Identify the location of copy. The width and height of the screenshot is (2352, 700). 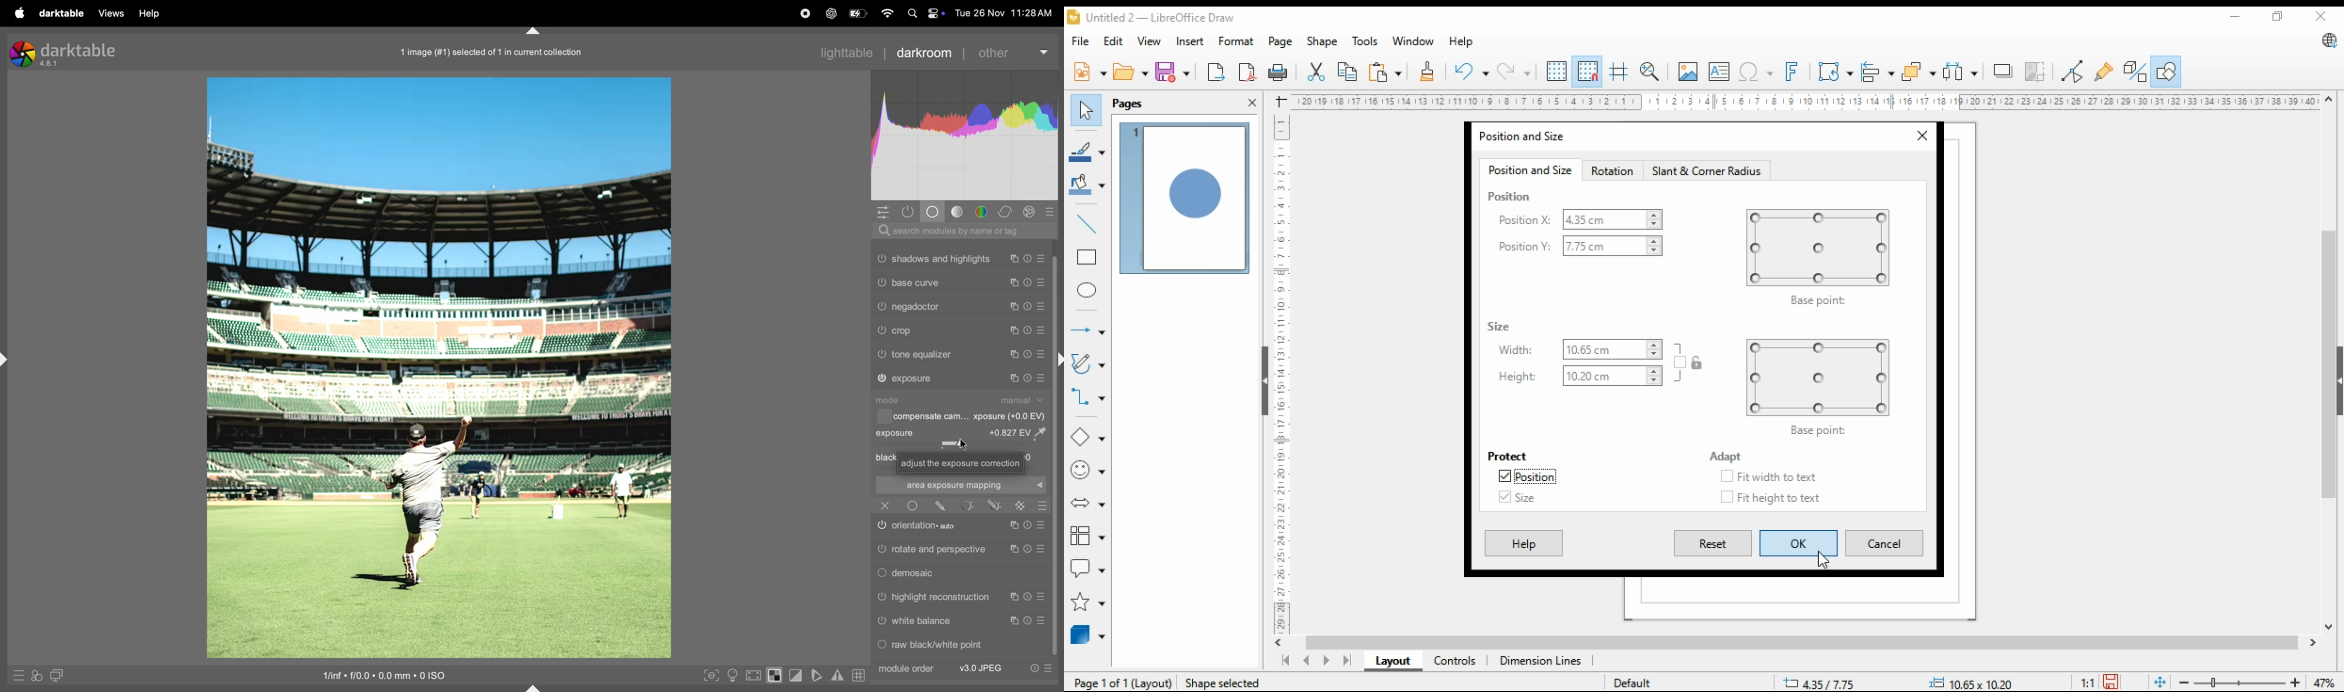
(1012, 378).